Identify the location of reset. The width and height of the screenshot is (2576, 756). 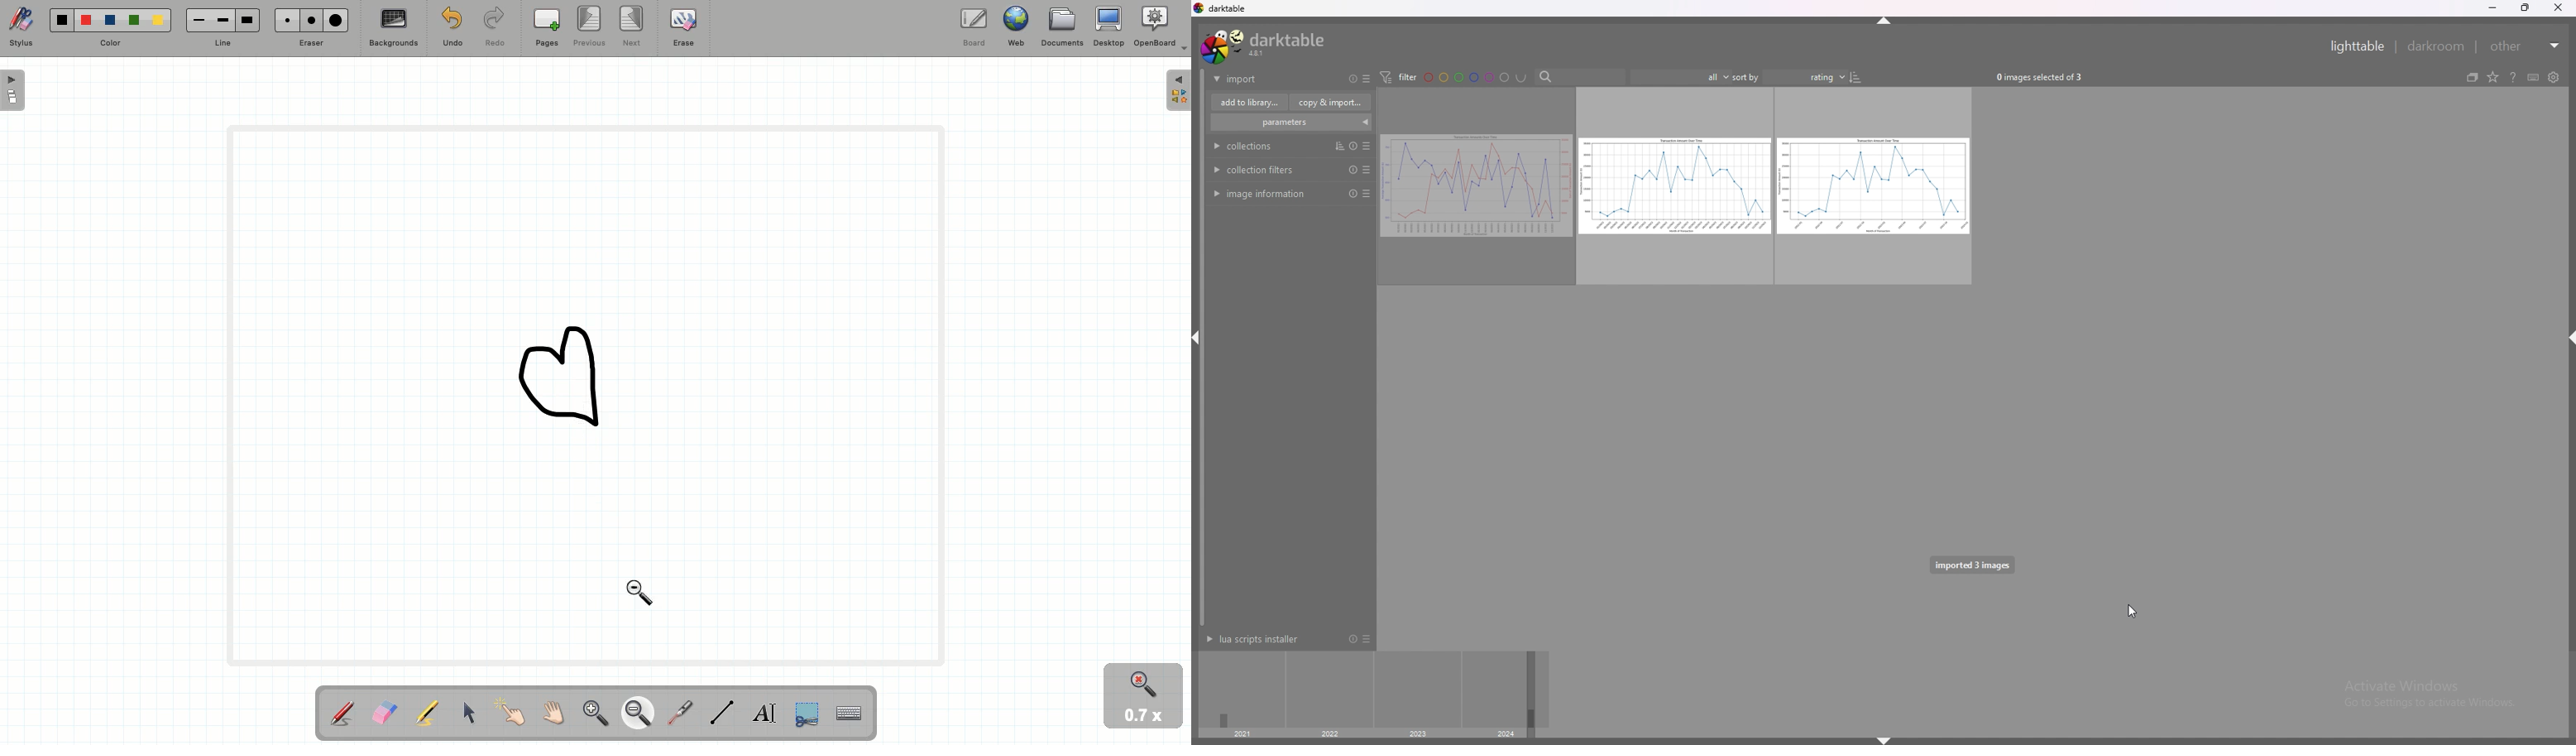
(1351, 146).